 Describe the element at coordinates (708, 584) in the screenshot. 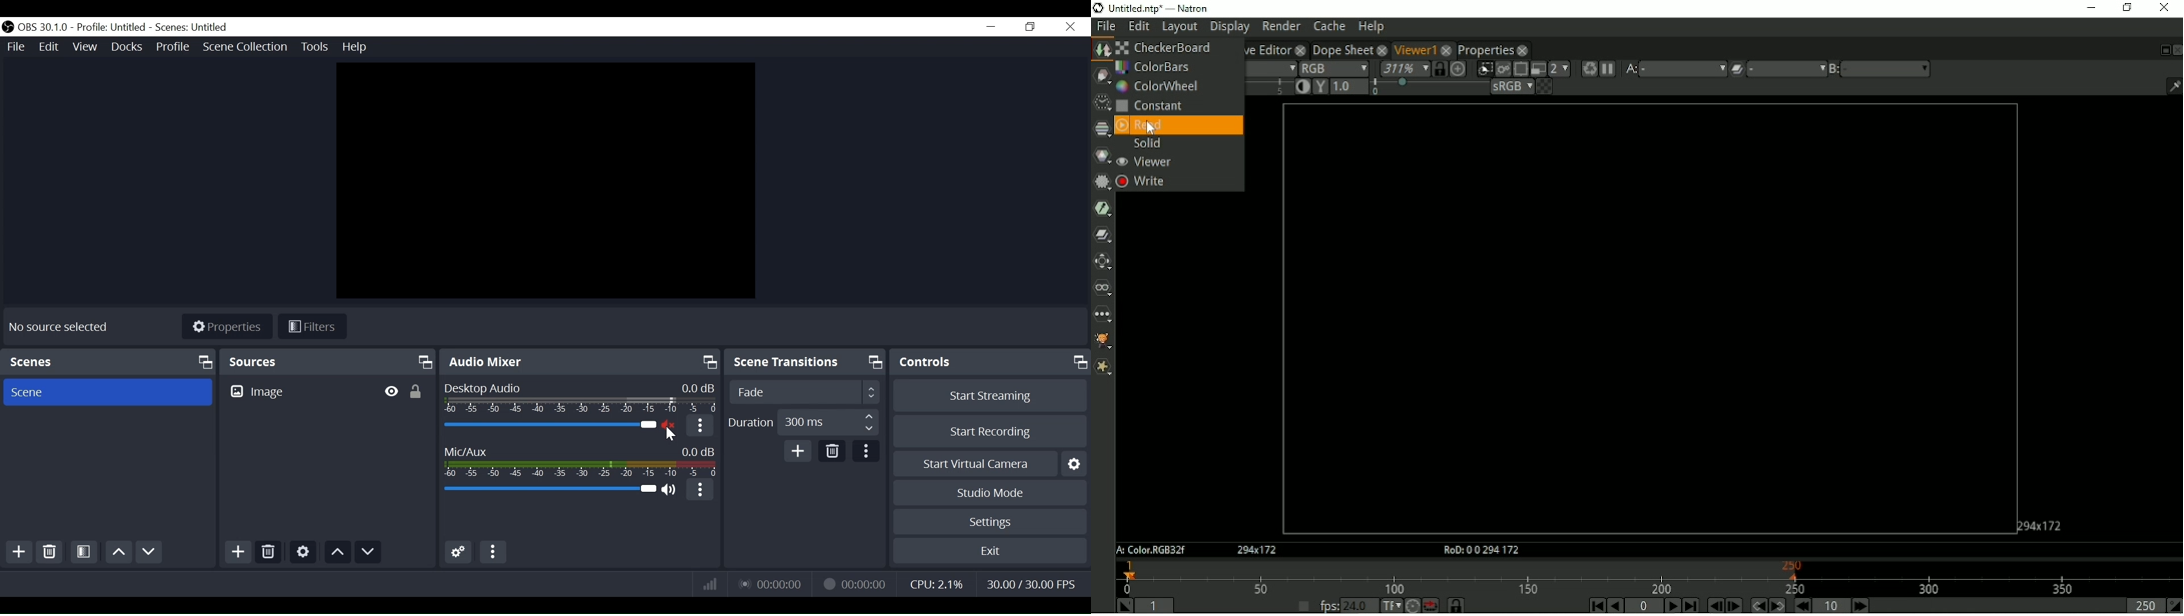

I see `Bitrate` at that location.